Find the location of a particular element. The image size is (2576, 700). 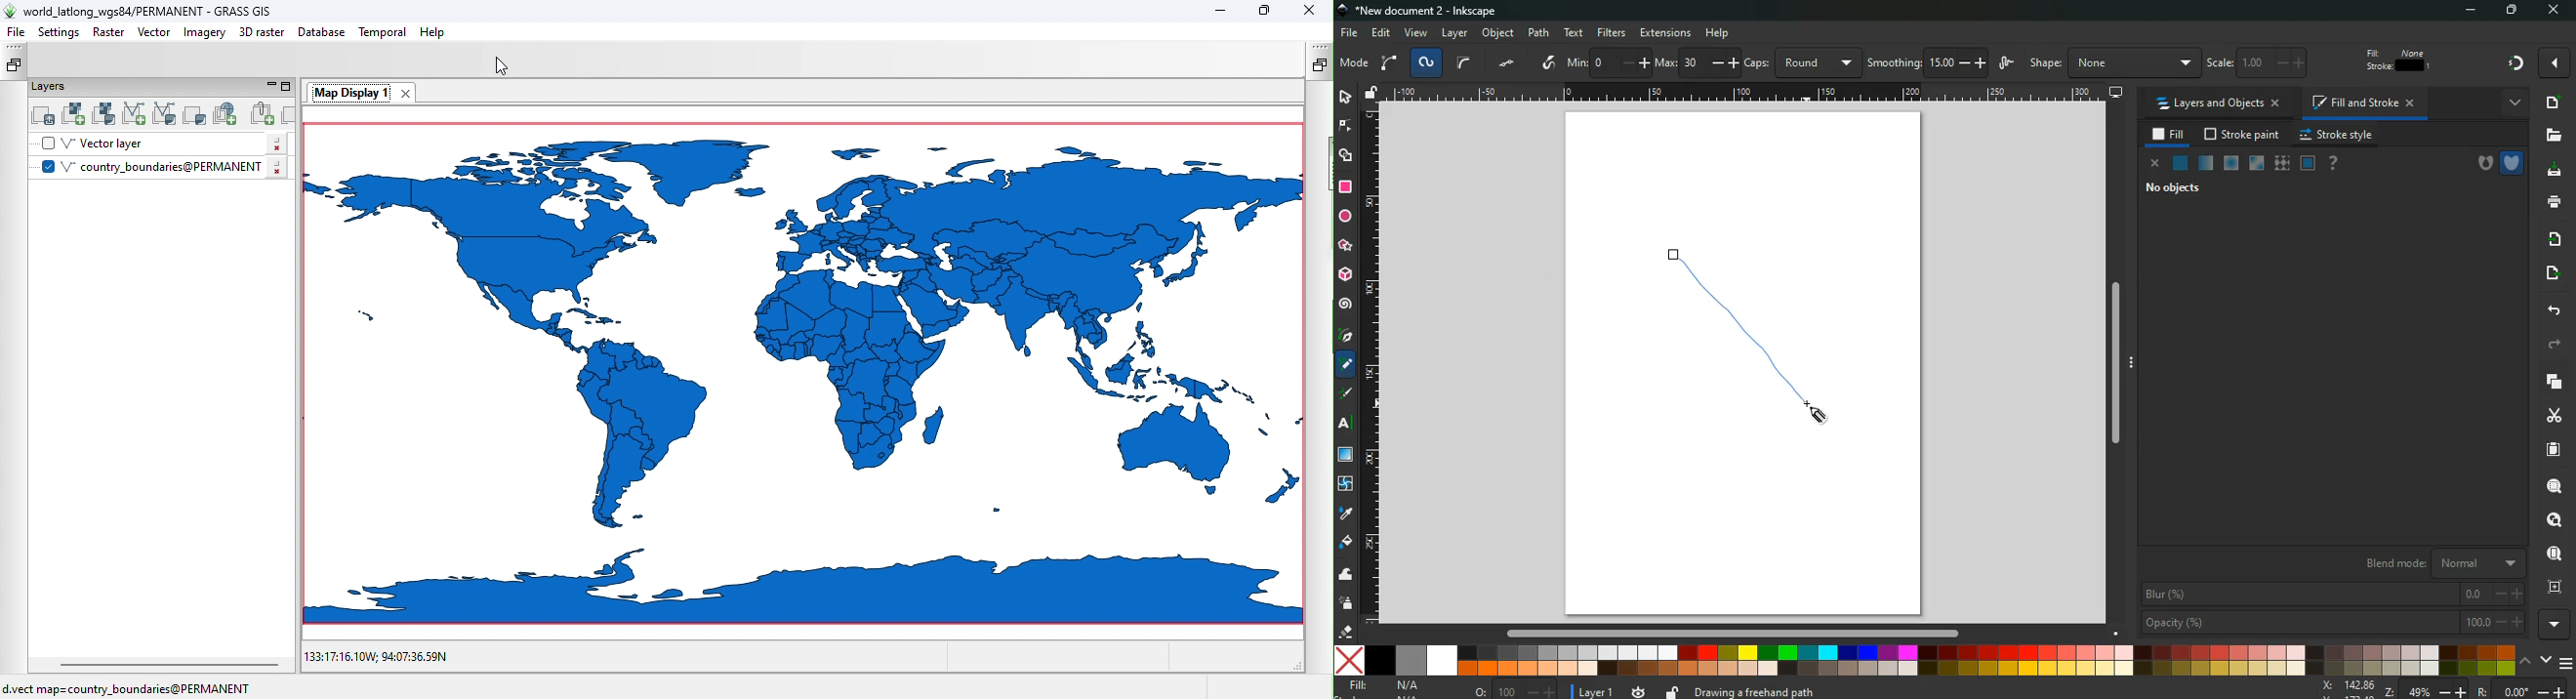

color is located at coordinates (1924, 660).